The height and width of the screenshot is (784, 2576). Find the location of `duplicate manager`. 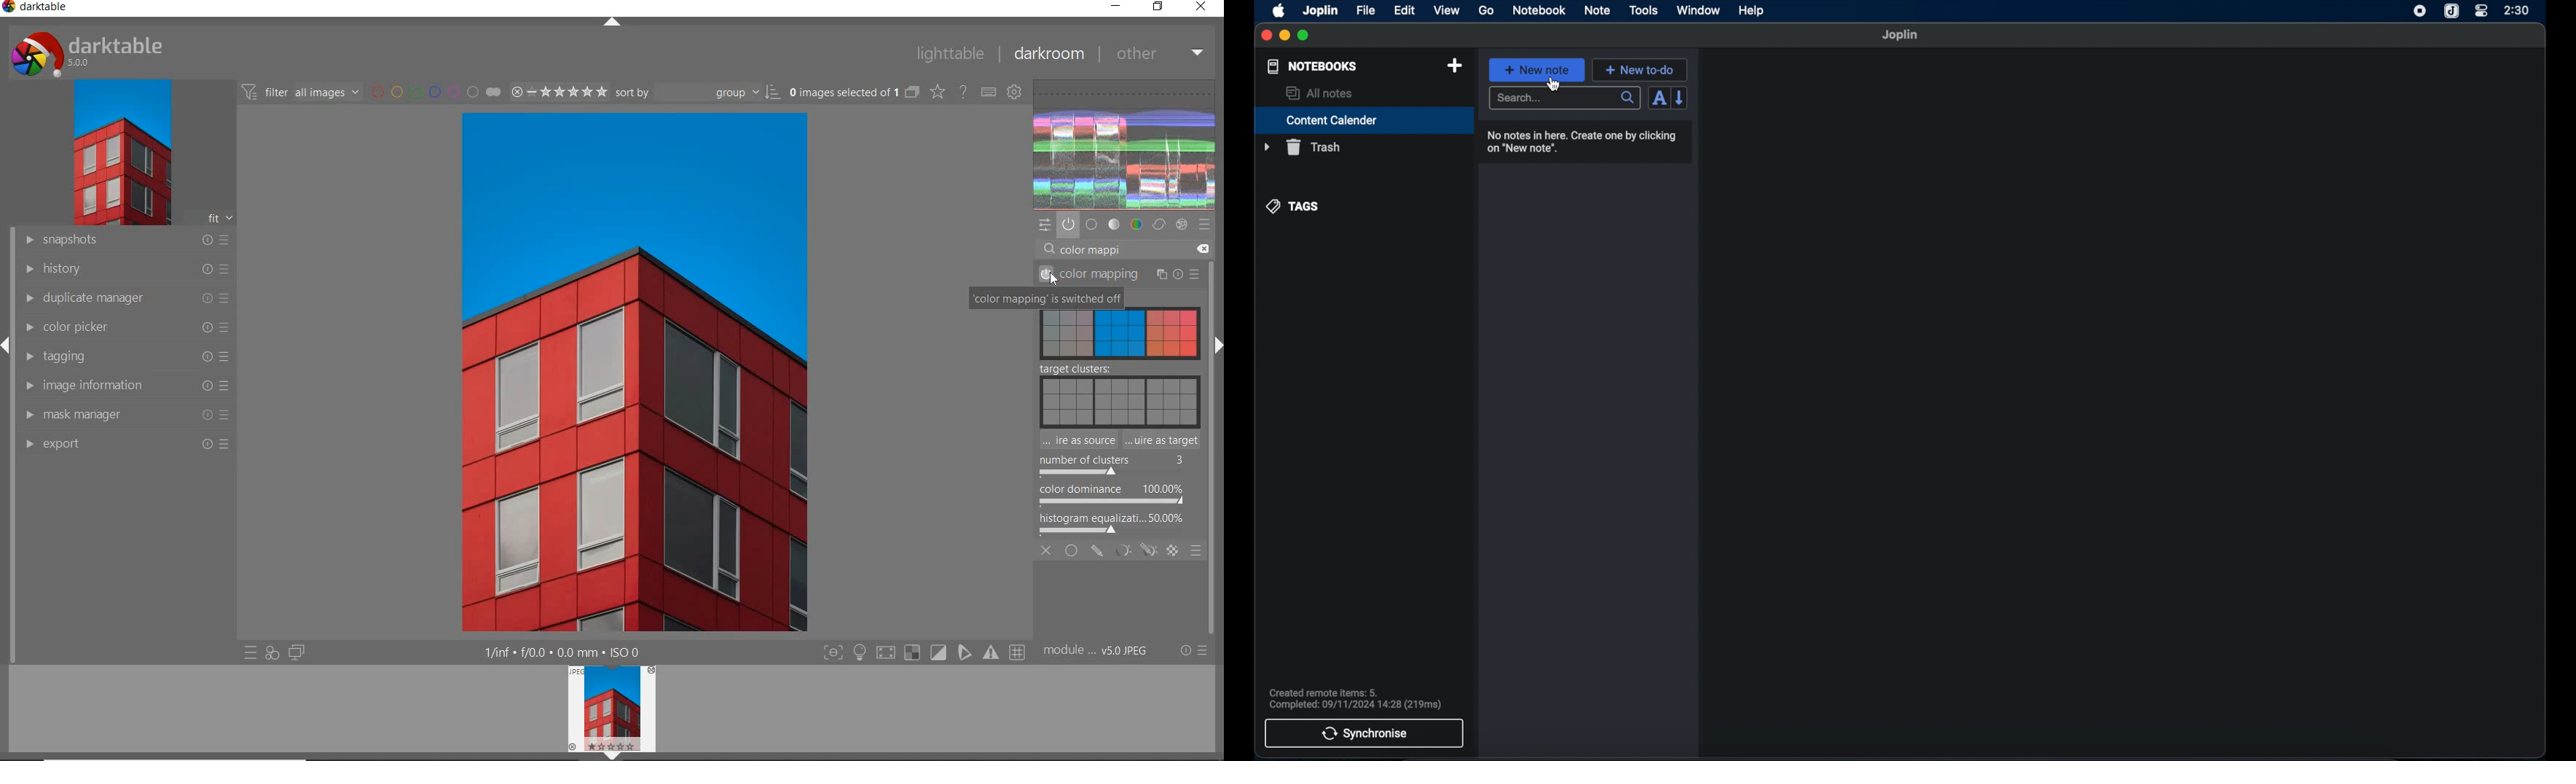

duplicate manager is located at coordinates (126, 298).